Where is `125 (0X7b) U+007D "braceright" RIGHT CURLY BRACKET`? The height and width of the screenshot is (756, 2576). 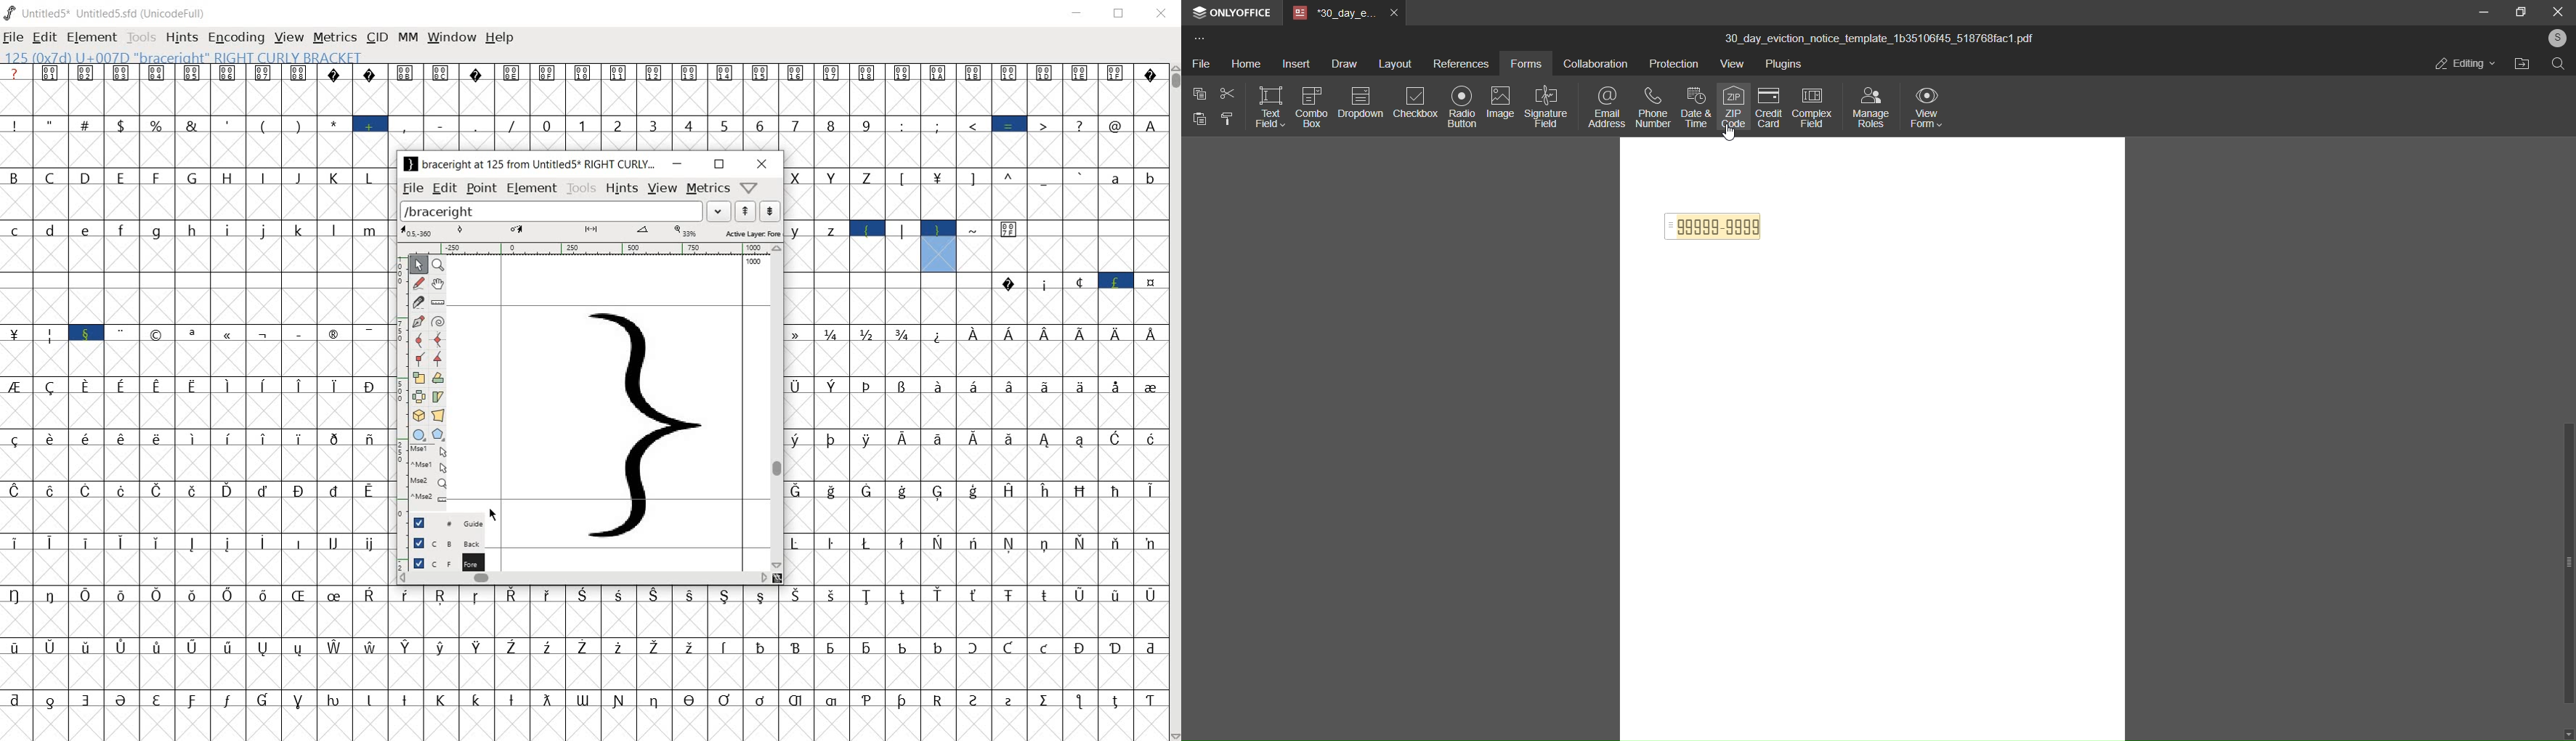
125 (0X7b) U+007D "braceright" RIGHT CURLY BRACKET is located at coordinates (938, 246).